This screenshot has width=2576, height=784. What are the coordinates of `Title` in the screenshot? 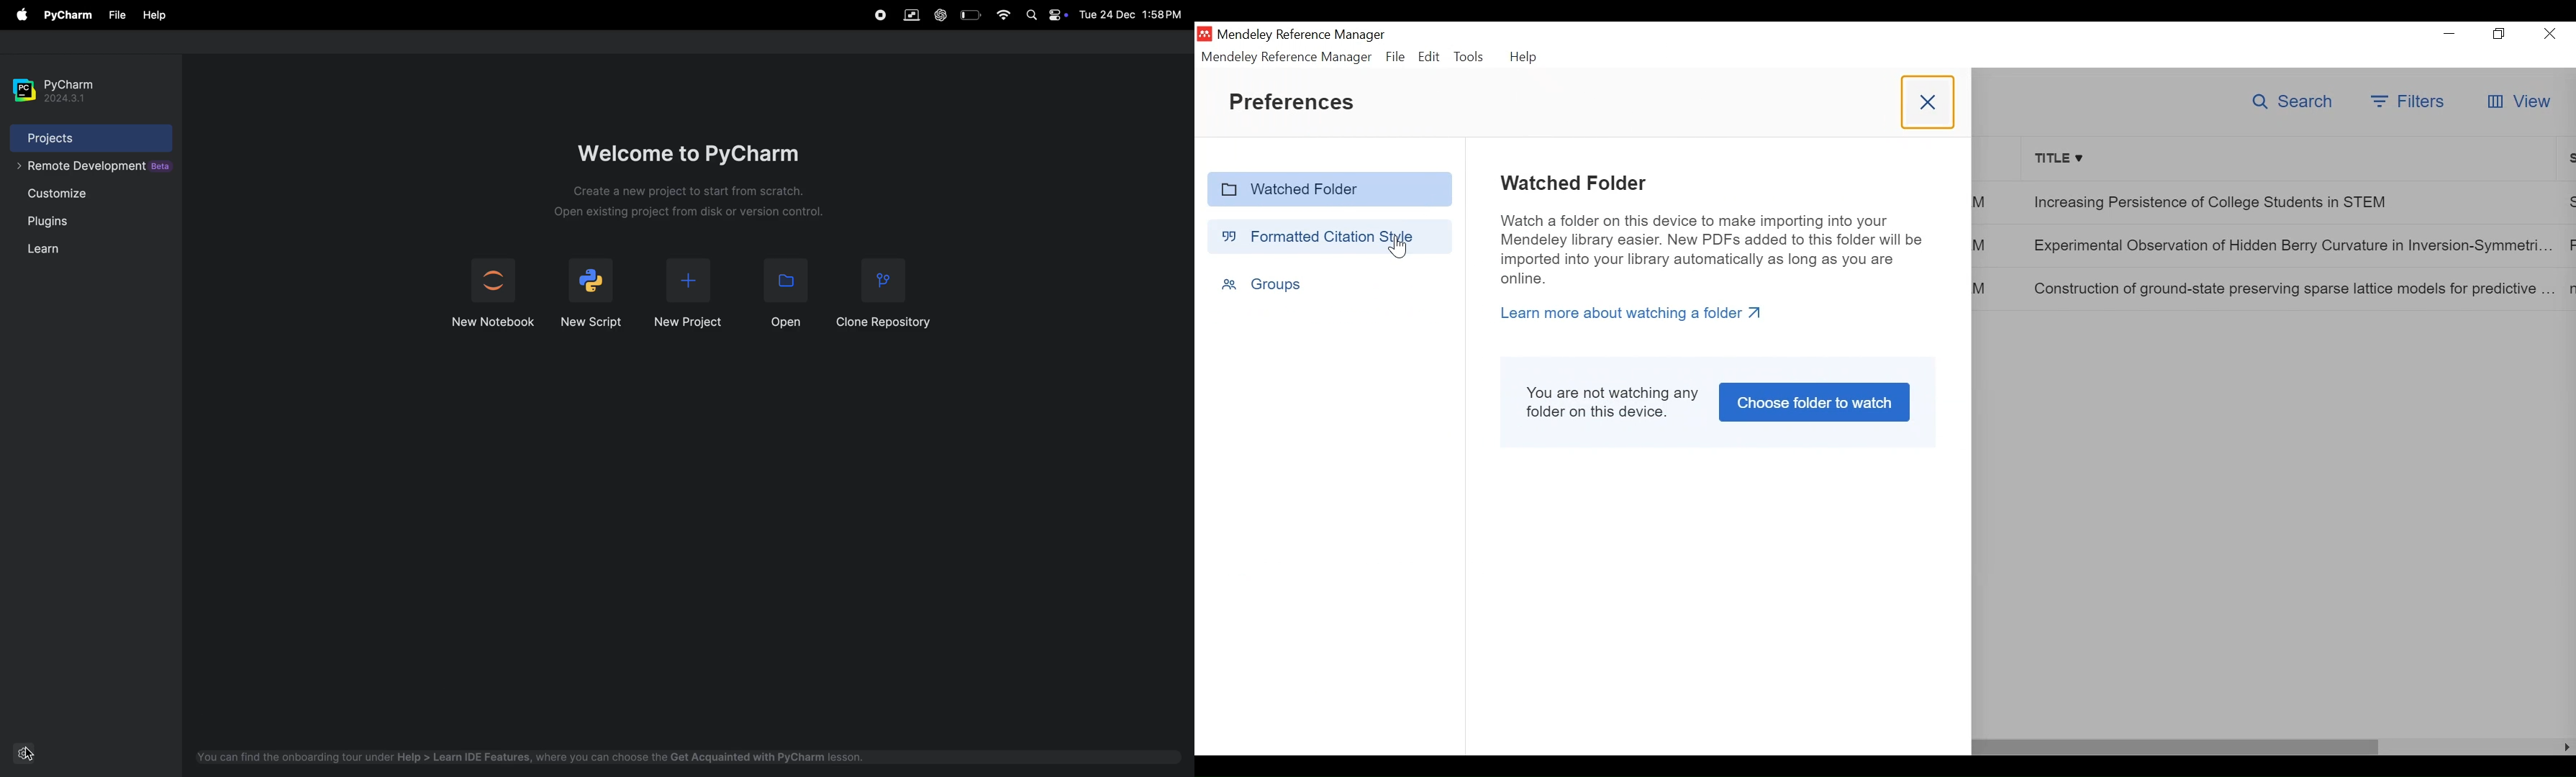 It's located at (2290, 158).